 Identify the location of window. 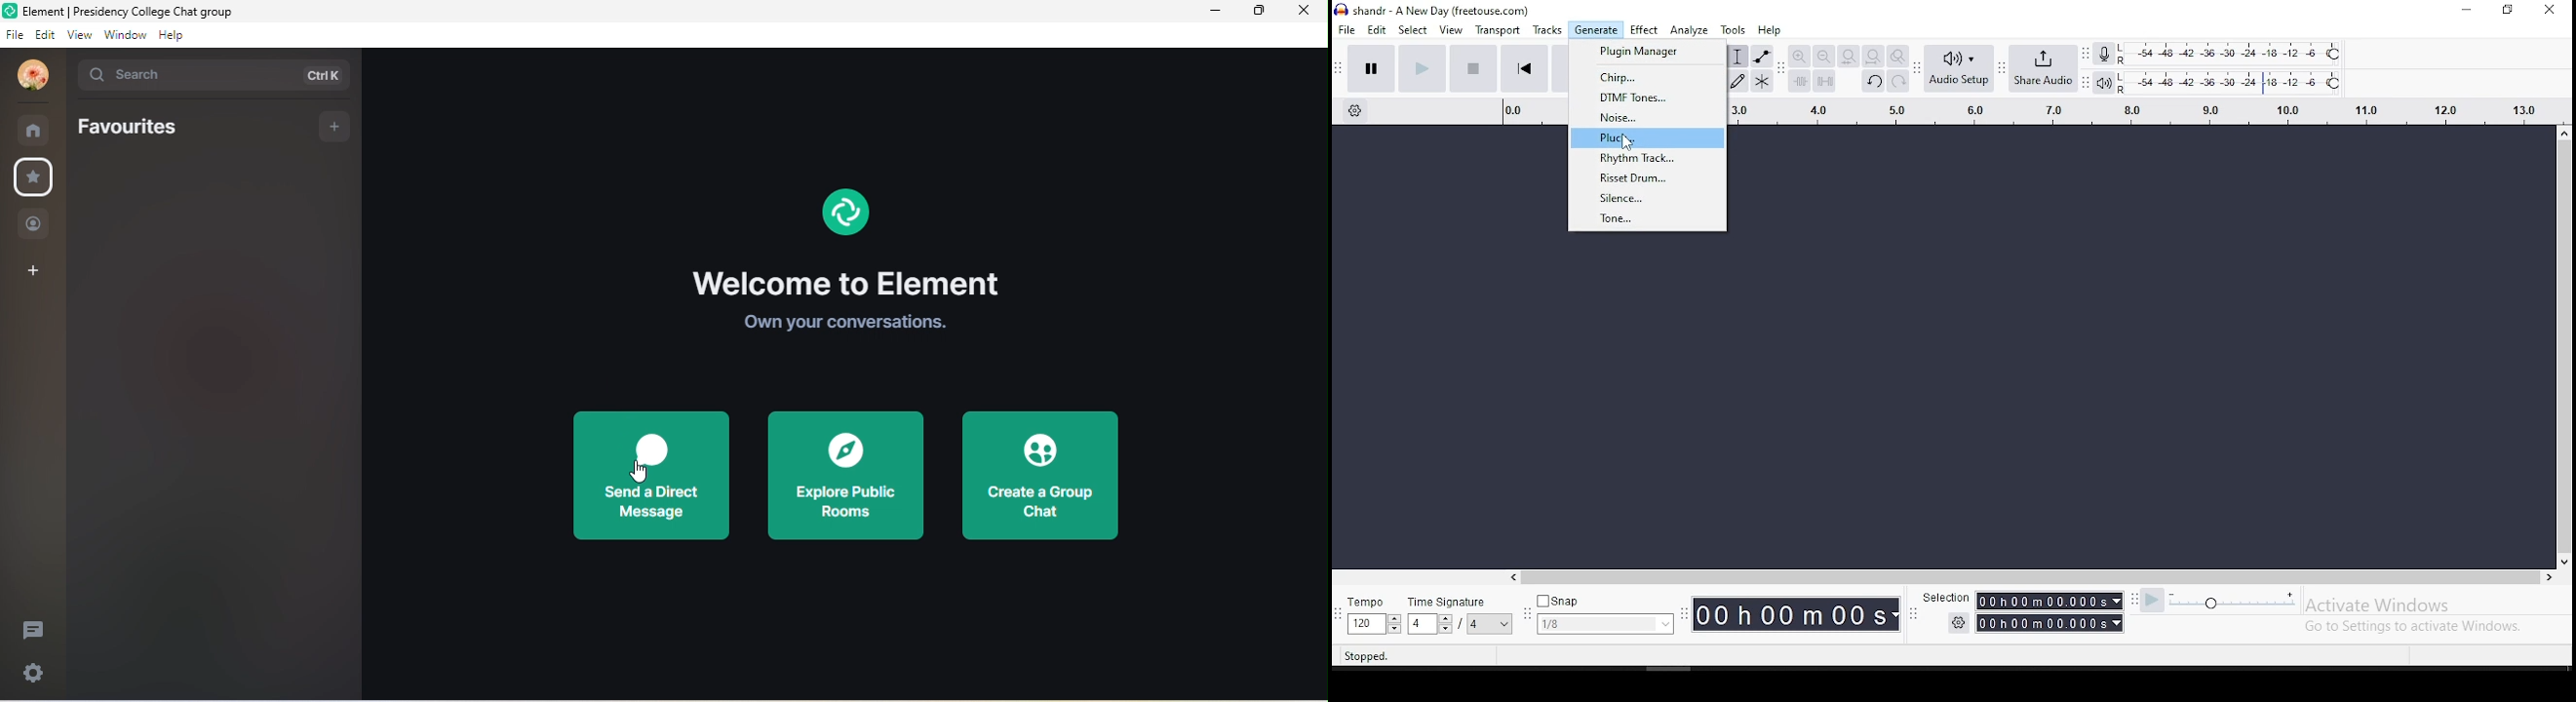
(125, 34).